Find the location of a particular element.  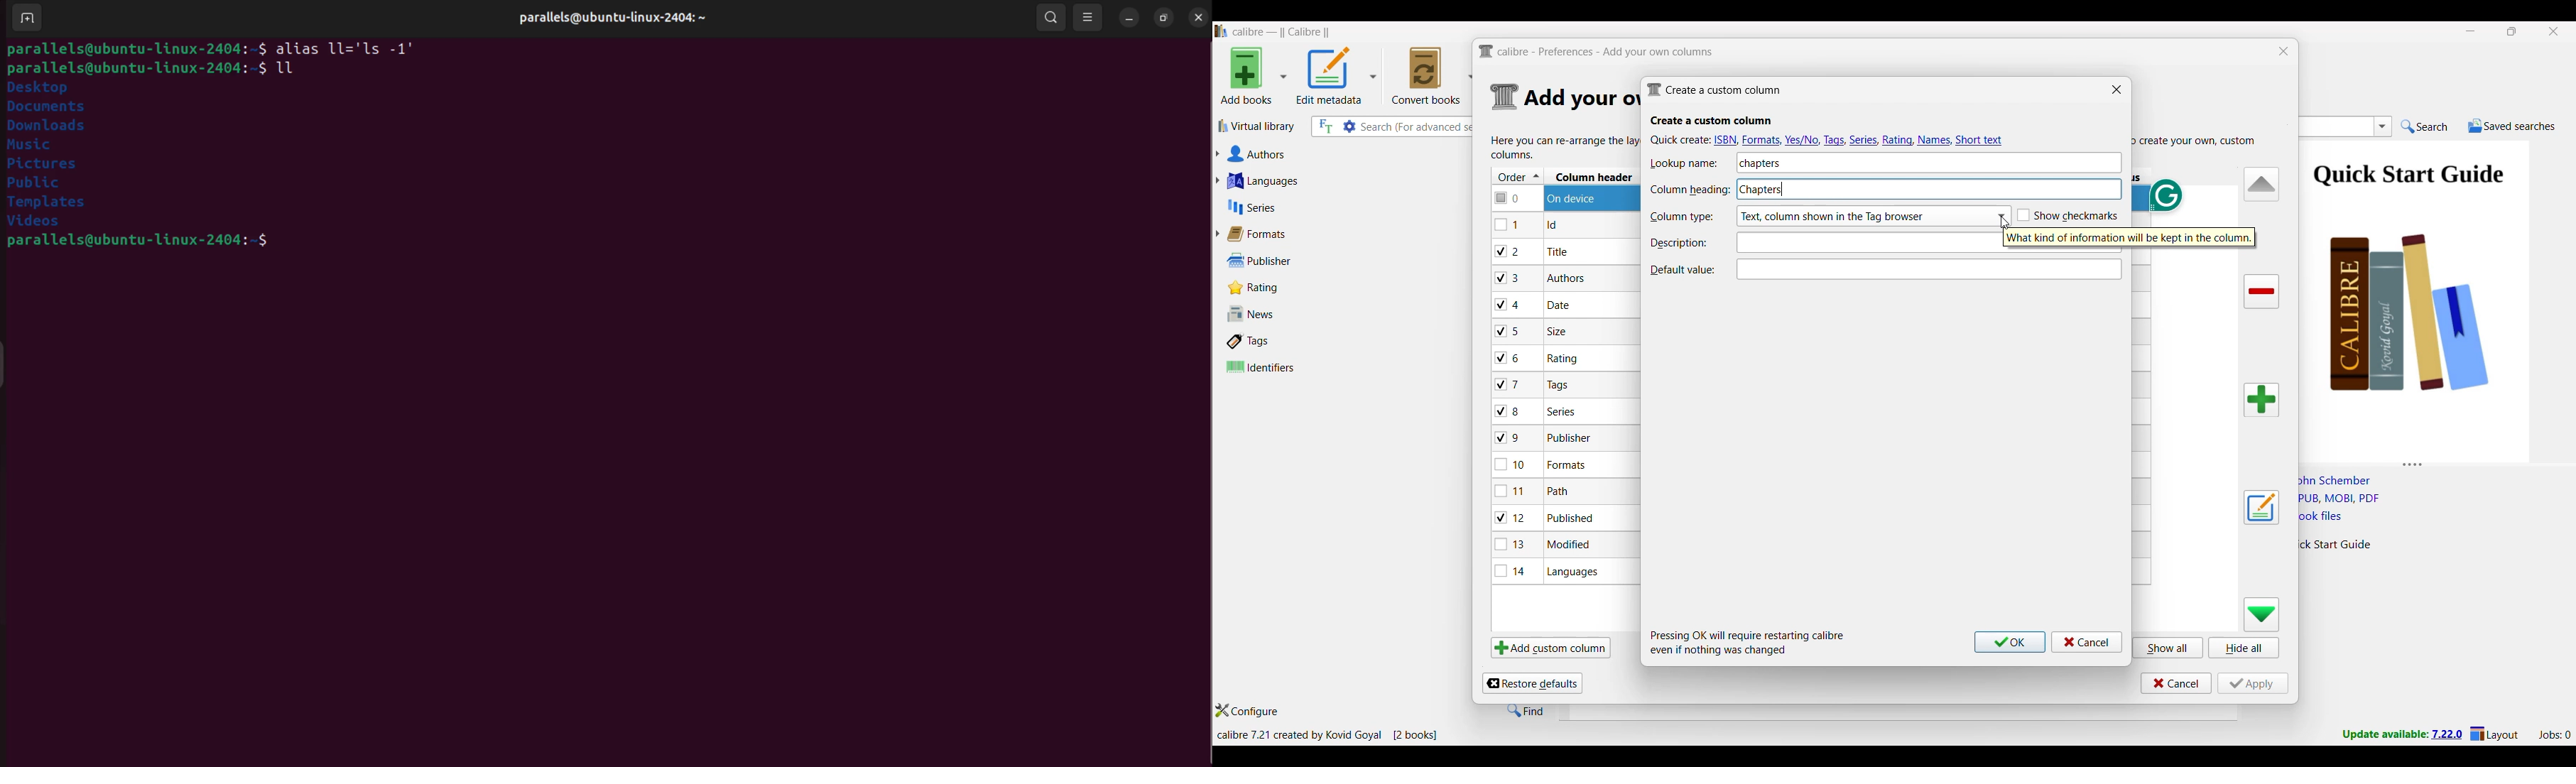

checkbox - 8 is located at coordinates (1509, 410).